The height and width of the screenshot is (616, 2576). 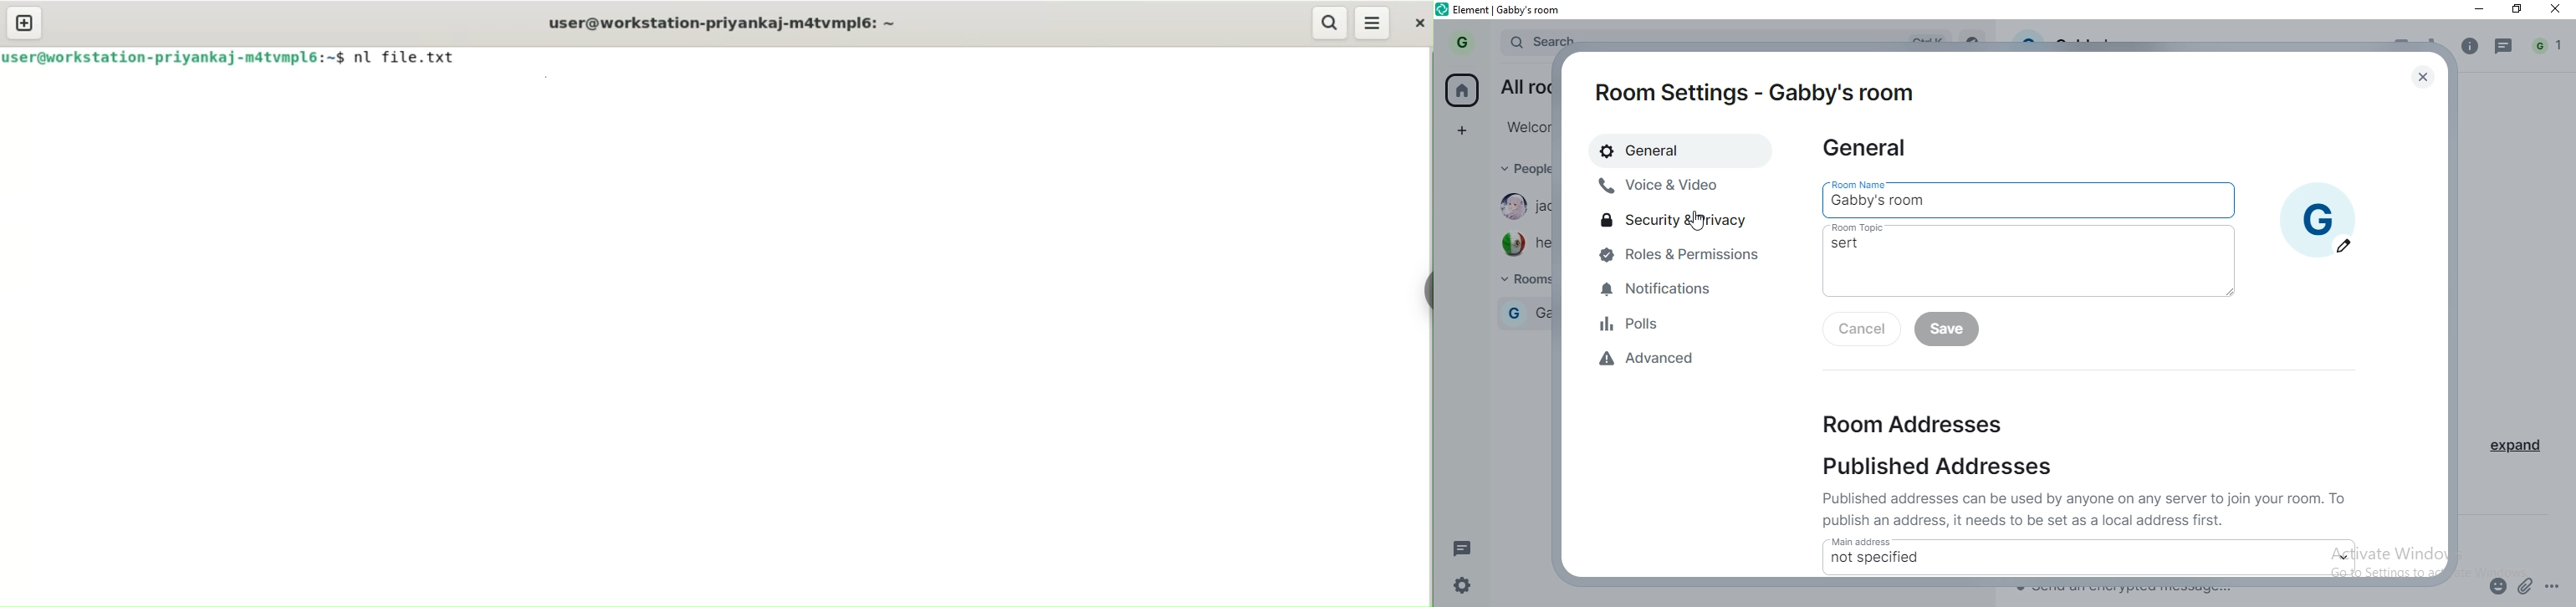 I want to click on published addresses, so click(x=1959, y=468).